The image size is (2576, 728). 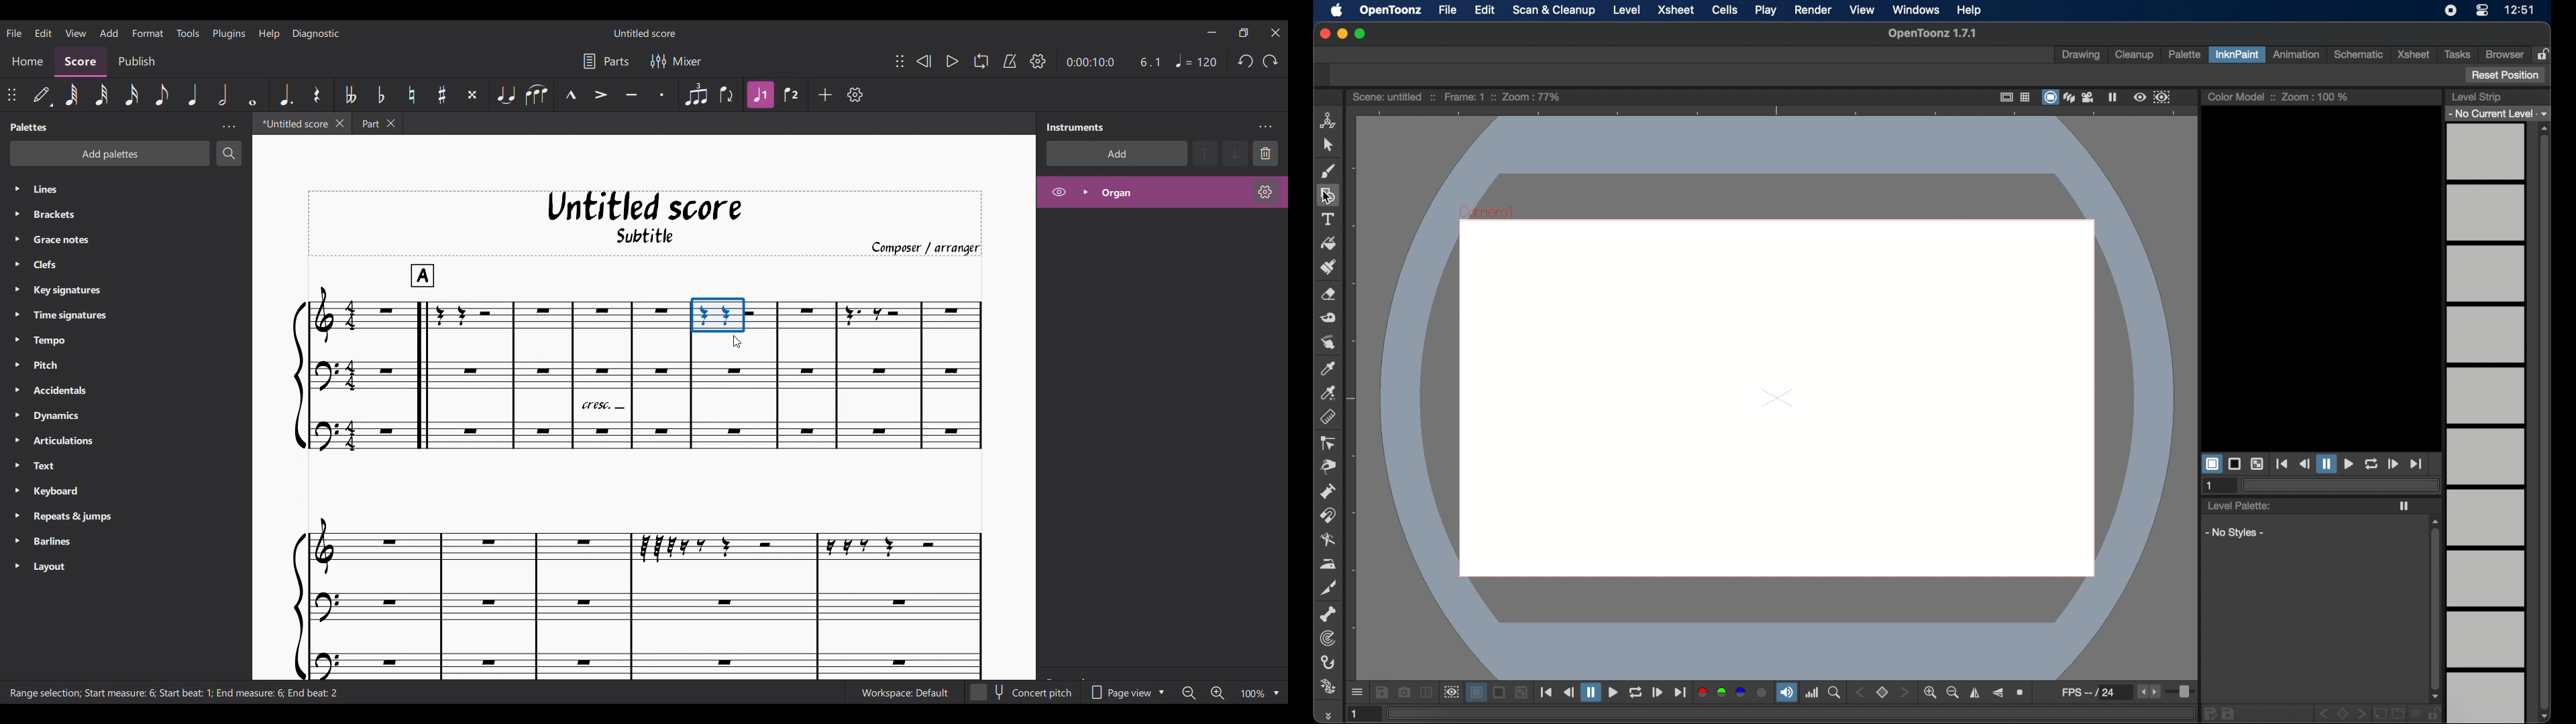 What do you see at coordinates (677, 62) in the screenshot?
I see `Mixer settings` at bounding box center [677, 62].